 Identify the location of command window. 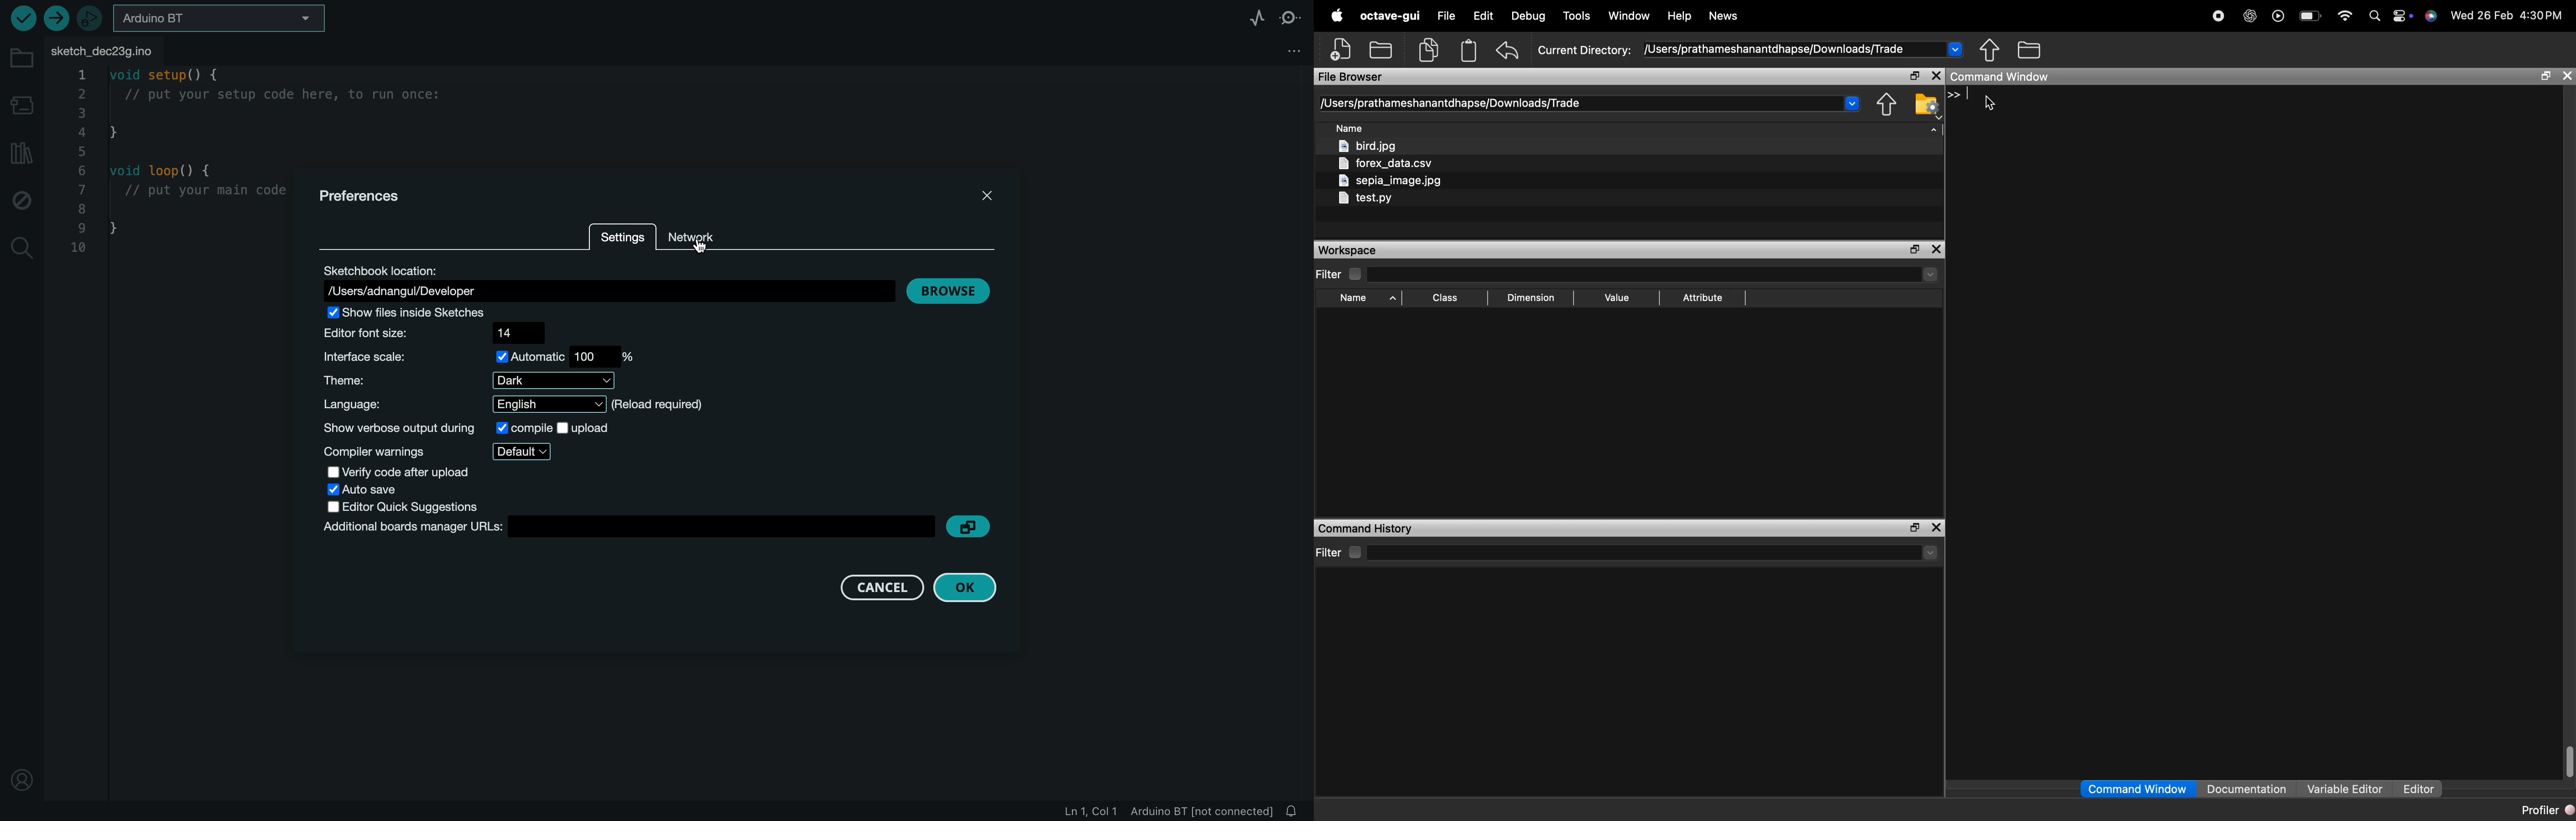
(2002, 76).